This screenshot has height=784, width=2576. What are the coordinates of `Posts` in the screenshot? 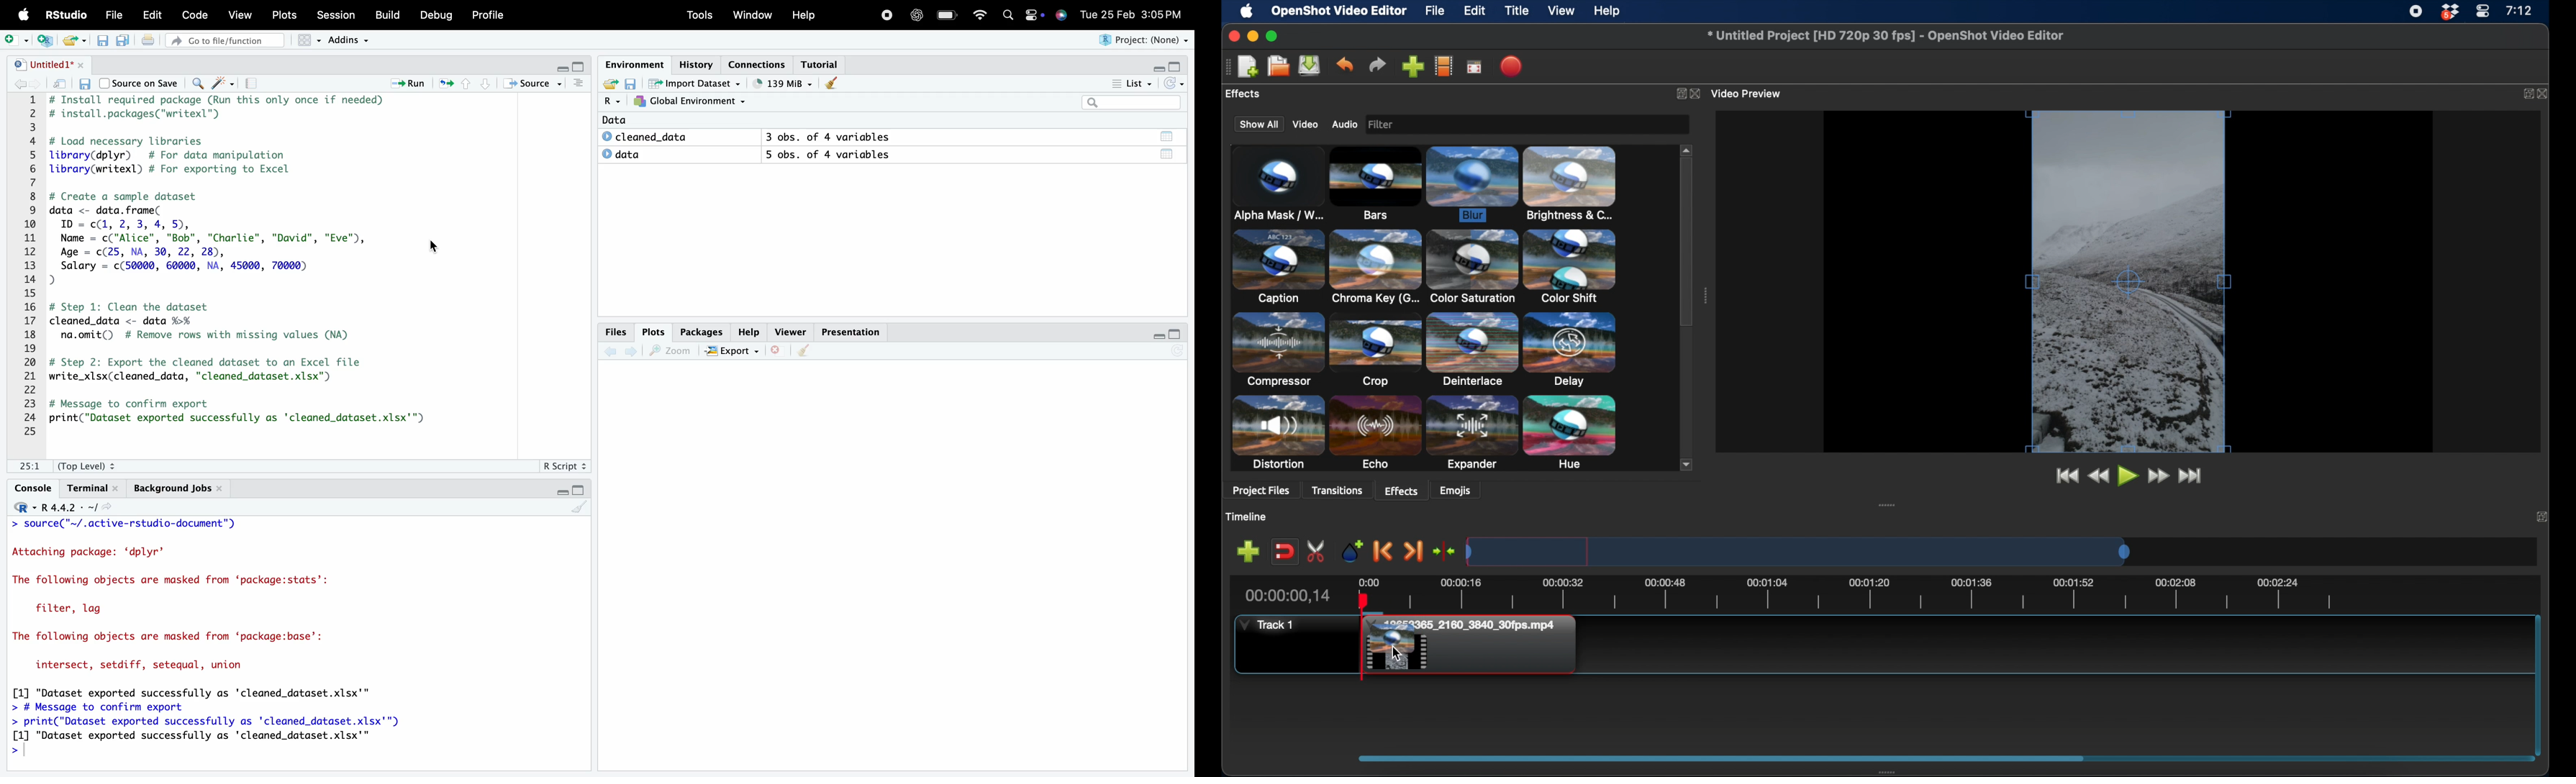 It's located at (285, 15).